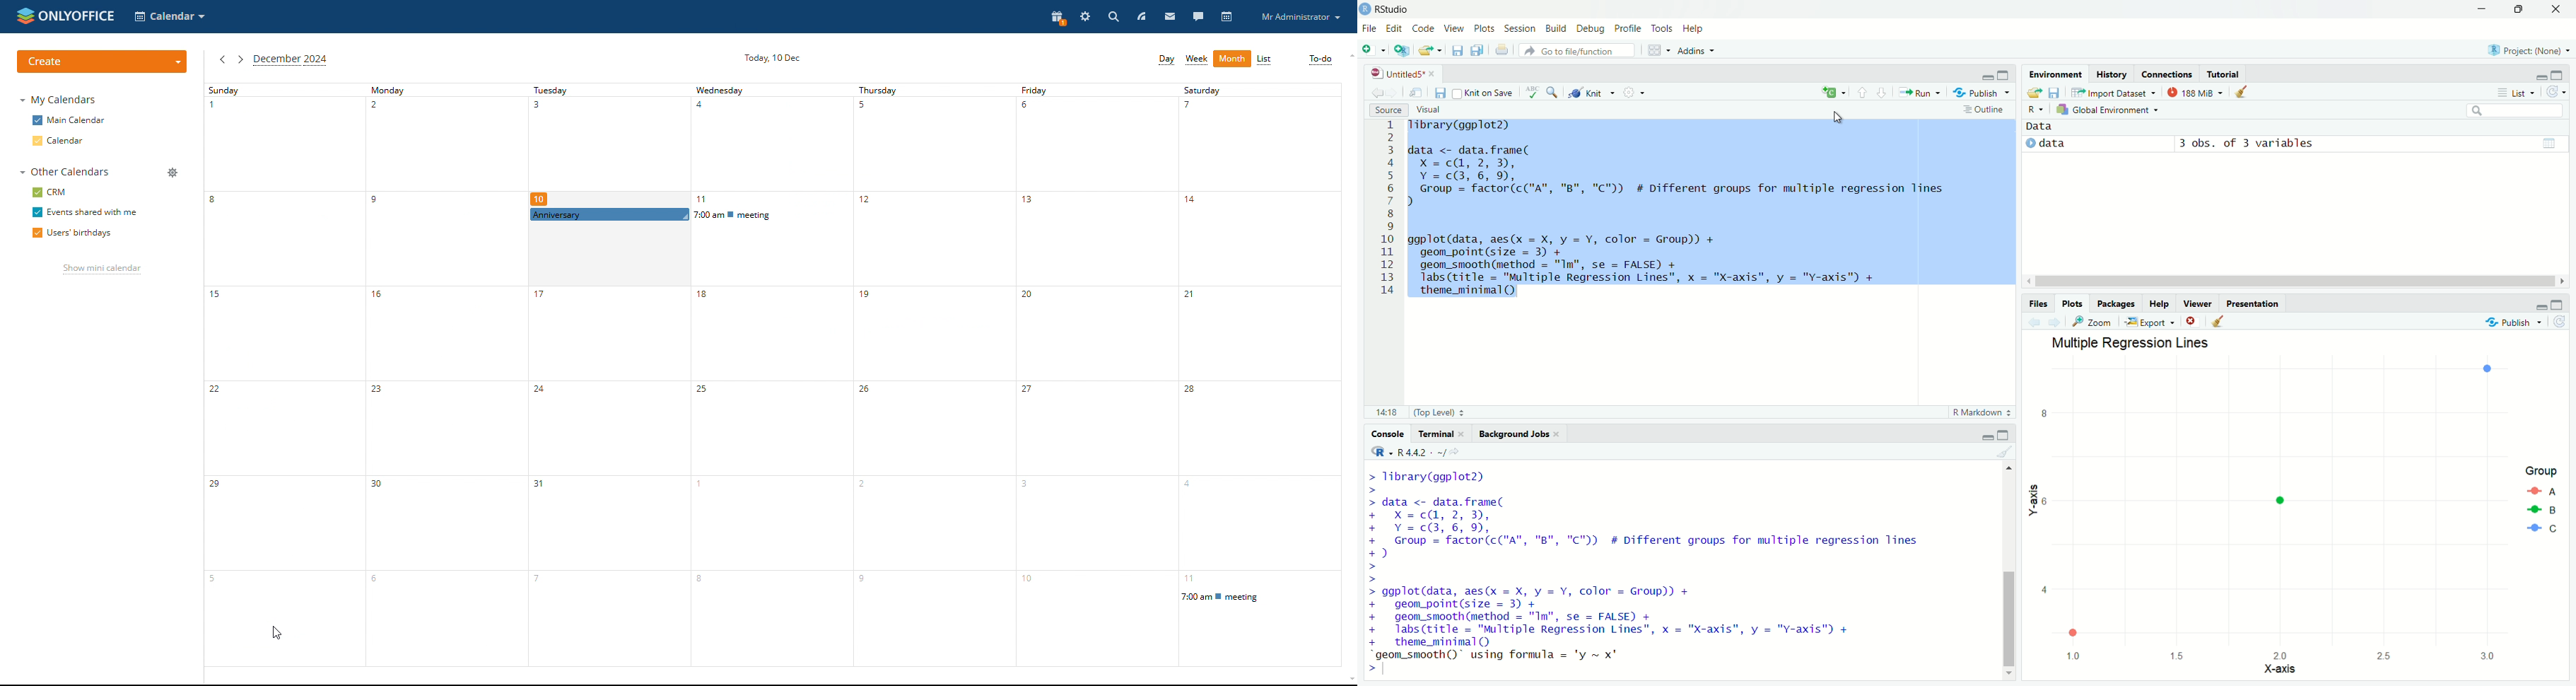  What do you see at coordinates (1395, 29) in the screenshot?
I see `Edit` at bounding box center [1395, 29].